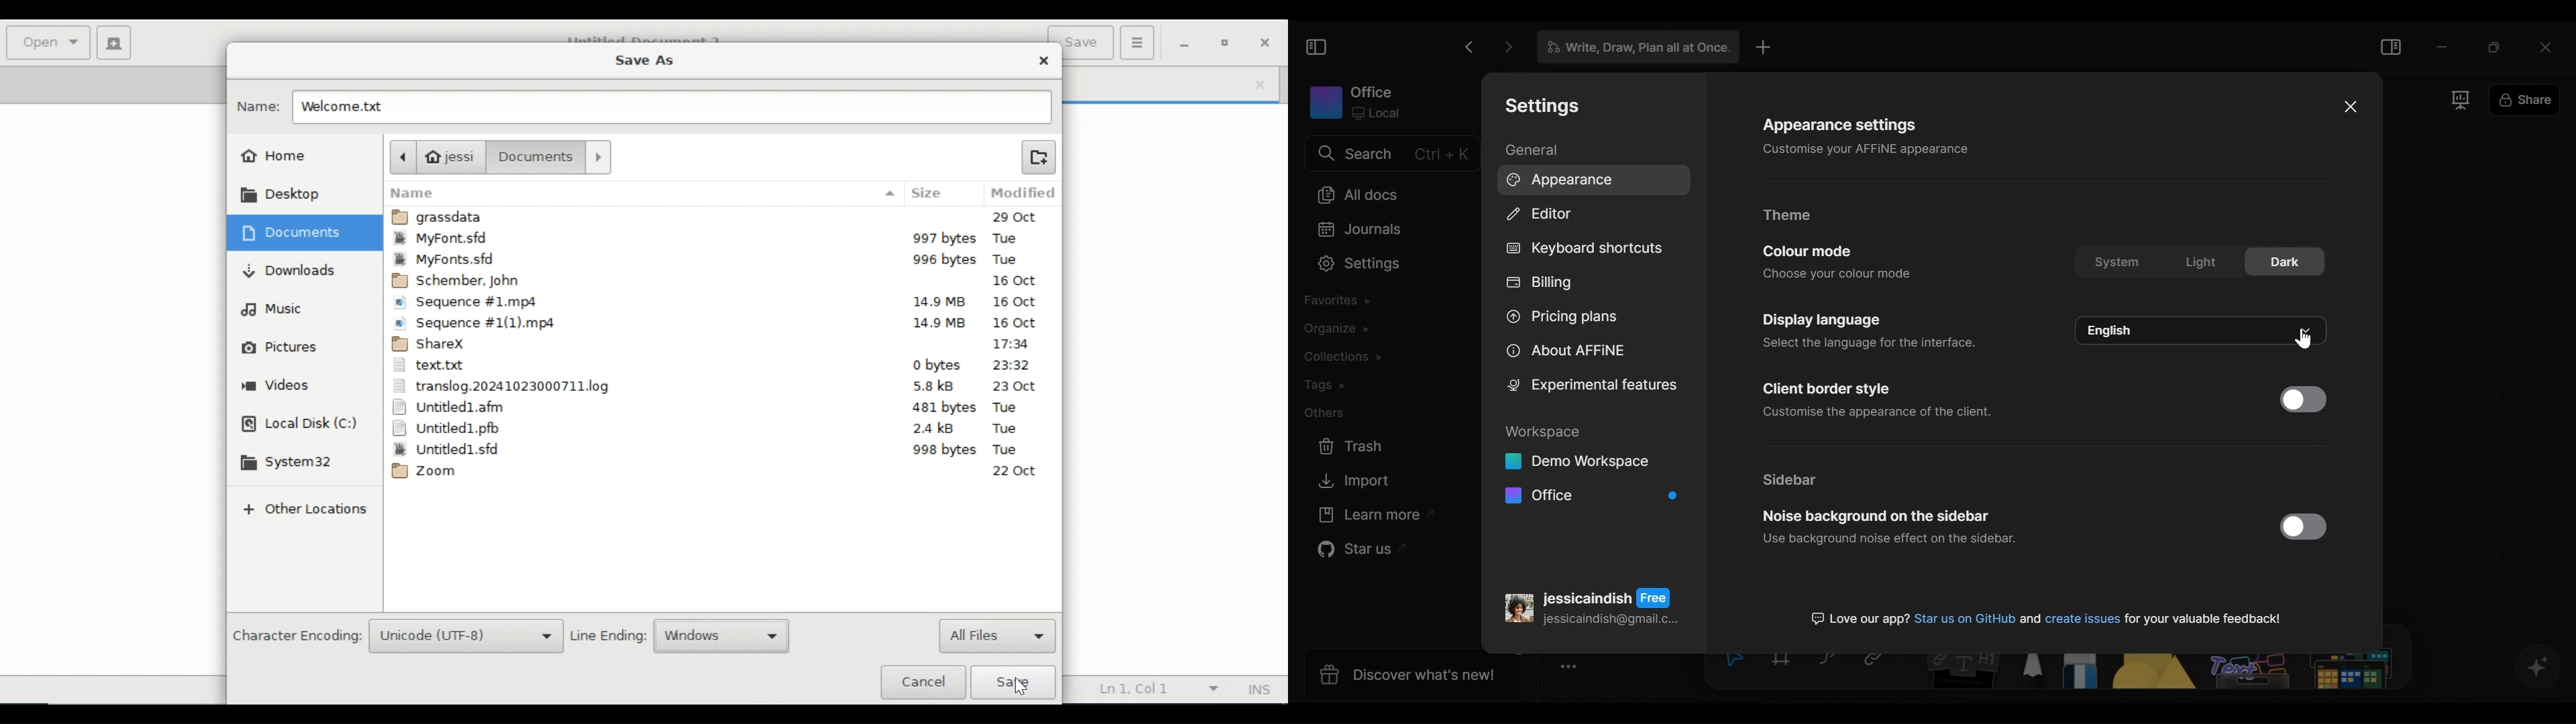 Image resolution: width=2576 pixels, height=728 pixels. What do you see at coordinates (286, 273) in the screenshot?
I see `Downloads` at bounding box center [286, 273].